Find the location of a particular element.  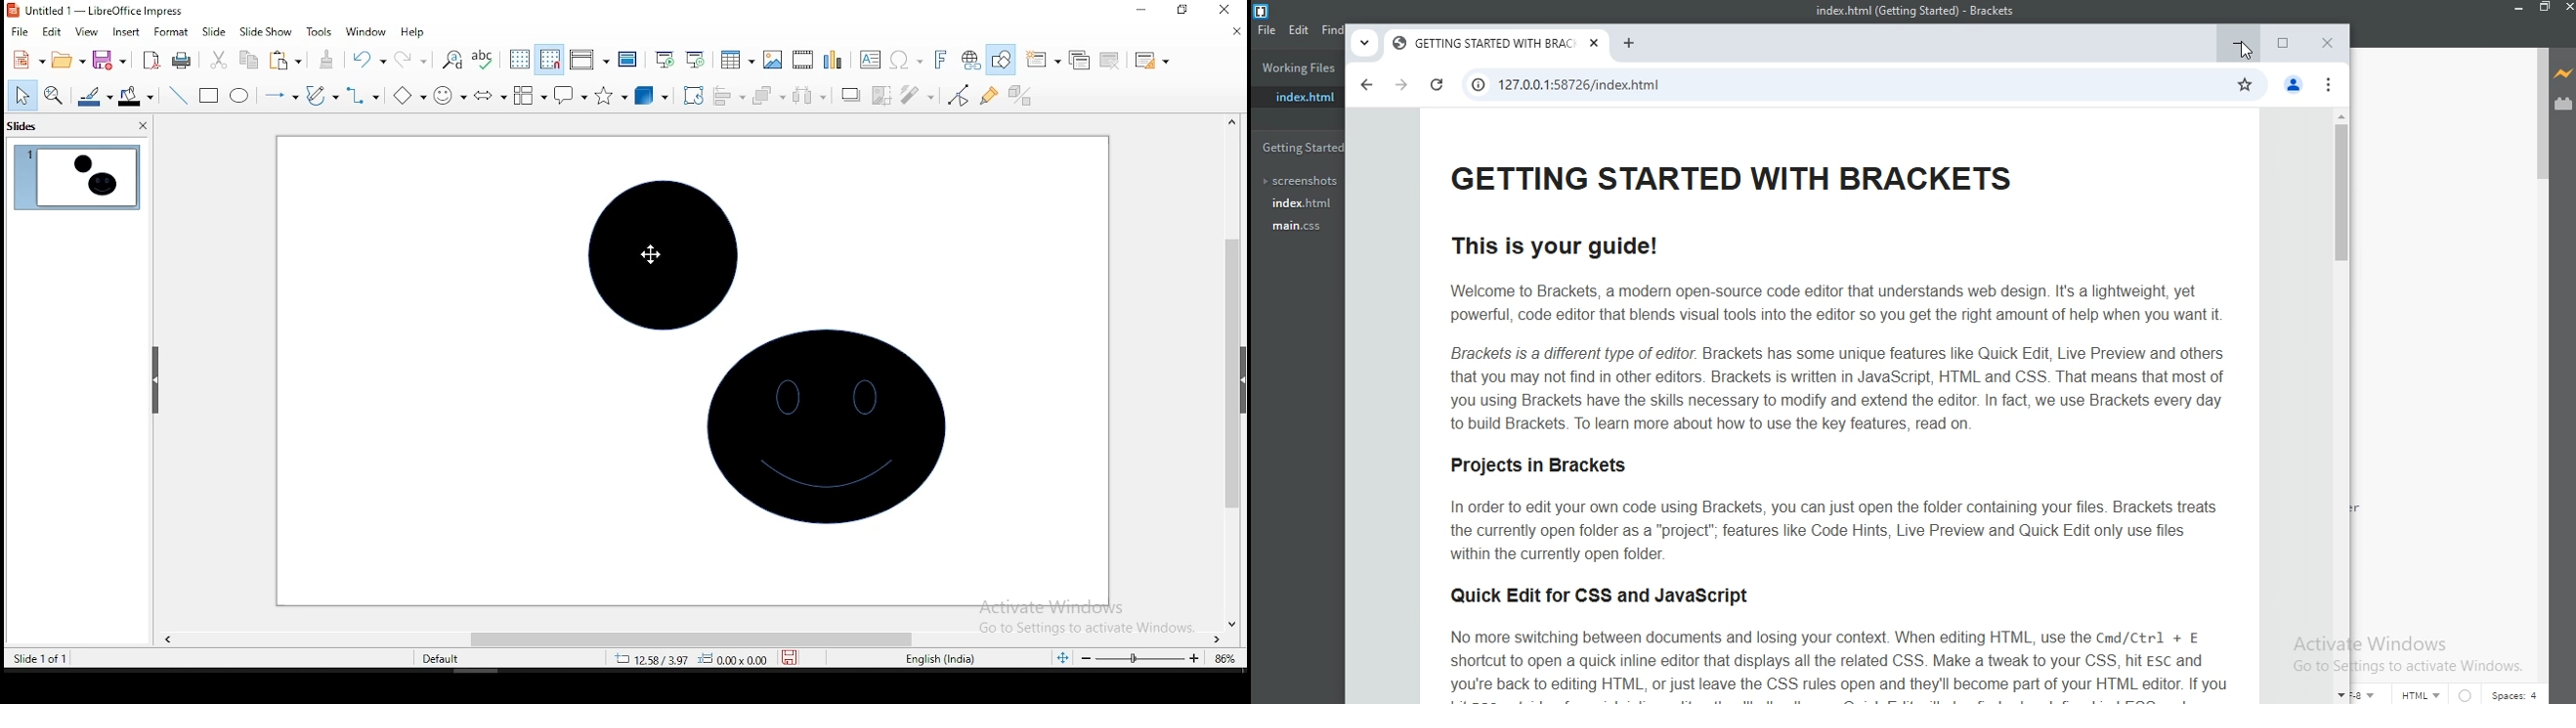

insert video is located at coordinates (803, 60).